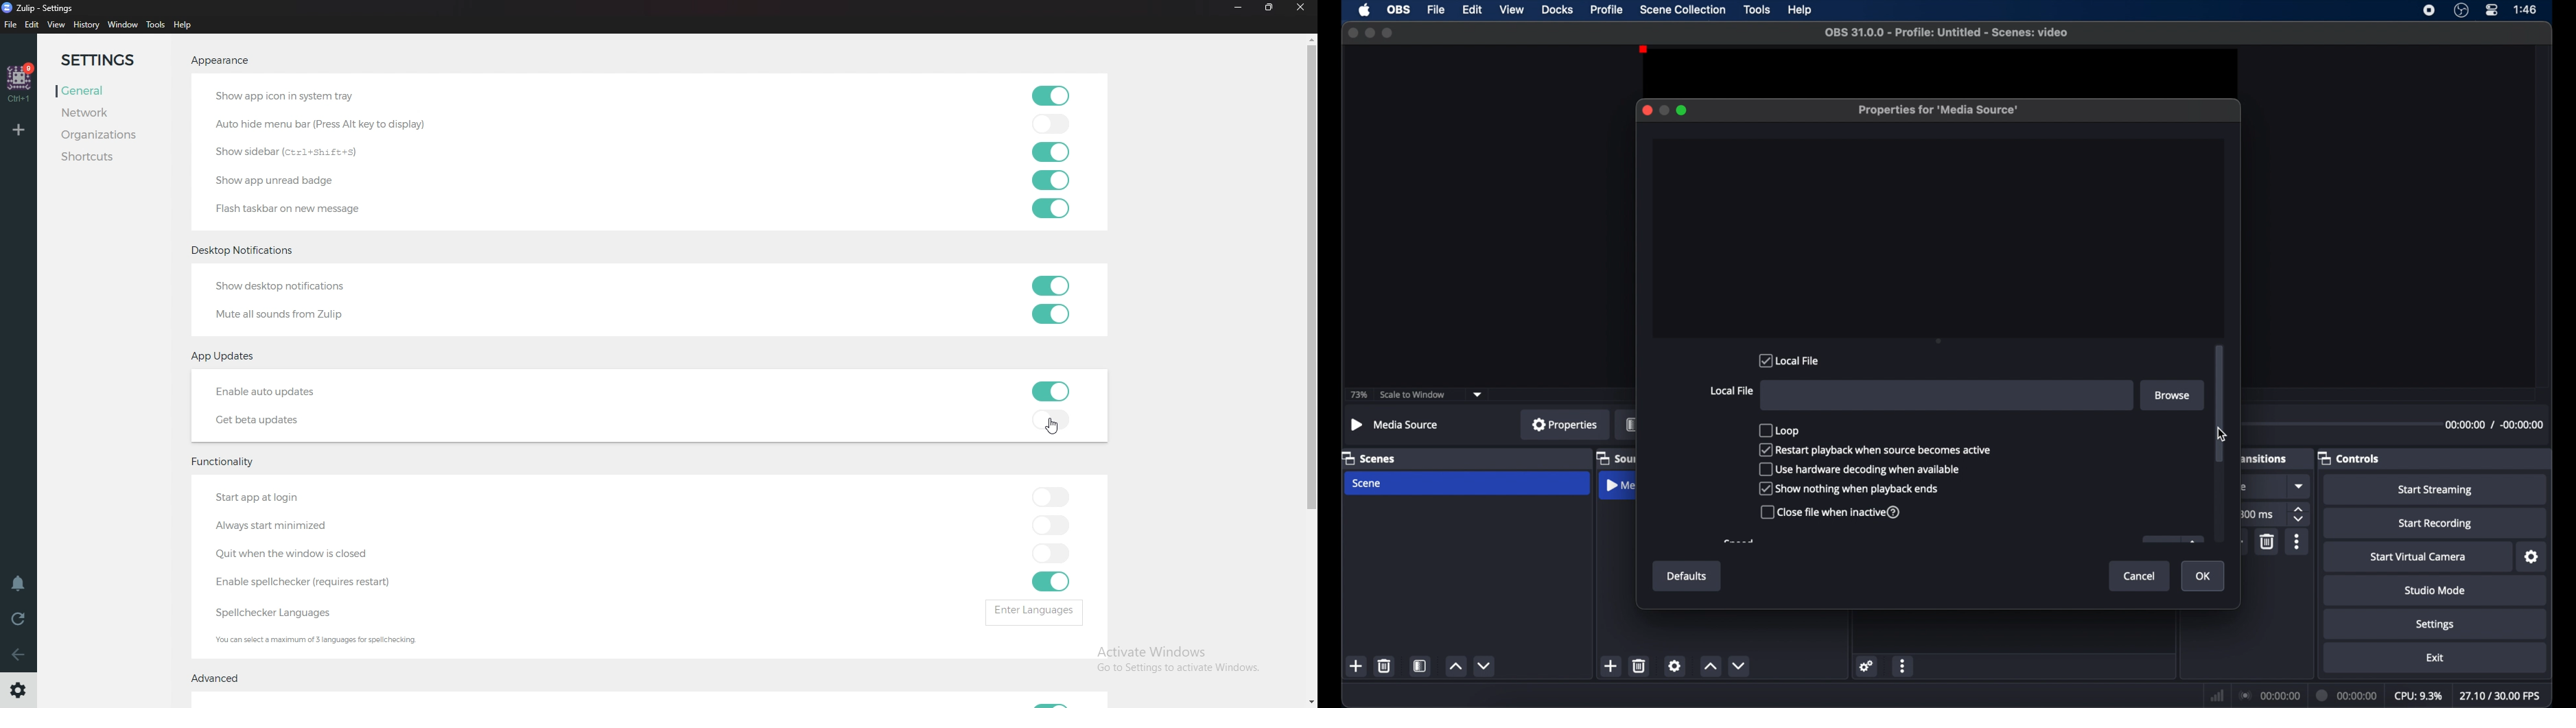 The height and width of the screenshot is (728, 2576). I want to click on fps, so click(2502, 696).